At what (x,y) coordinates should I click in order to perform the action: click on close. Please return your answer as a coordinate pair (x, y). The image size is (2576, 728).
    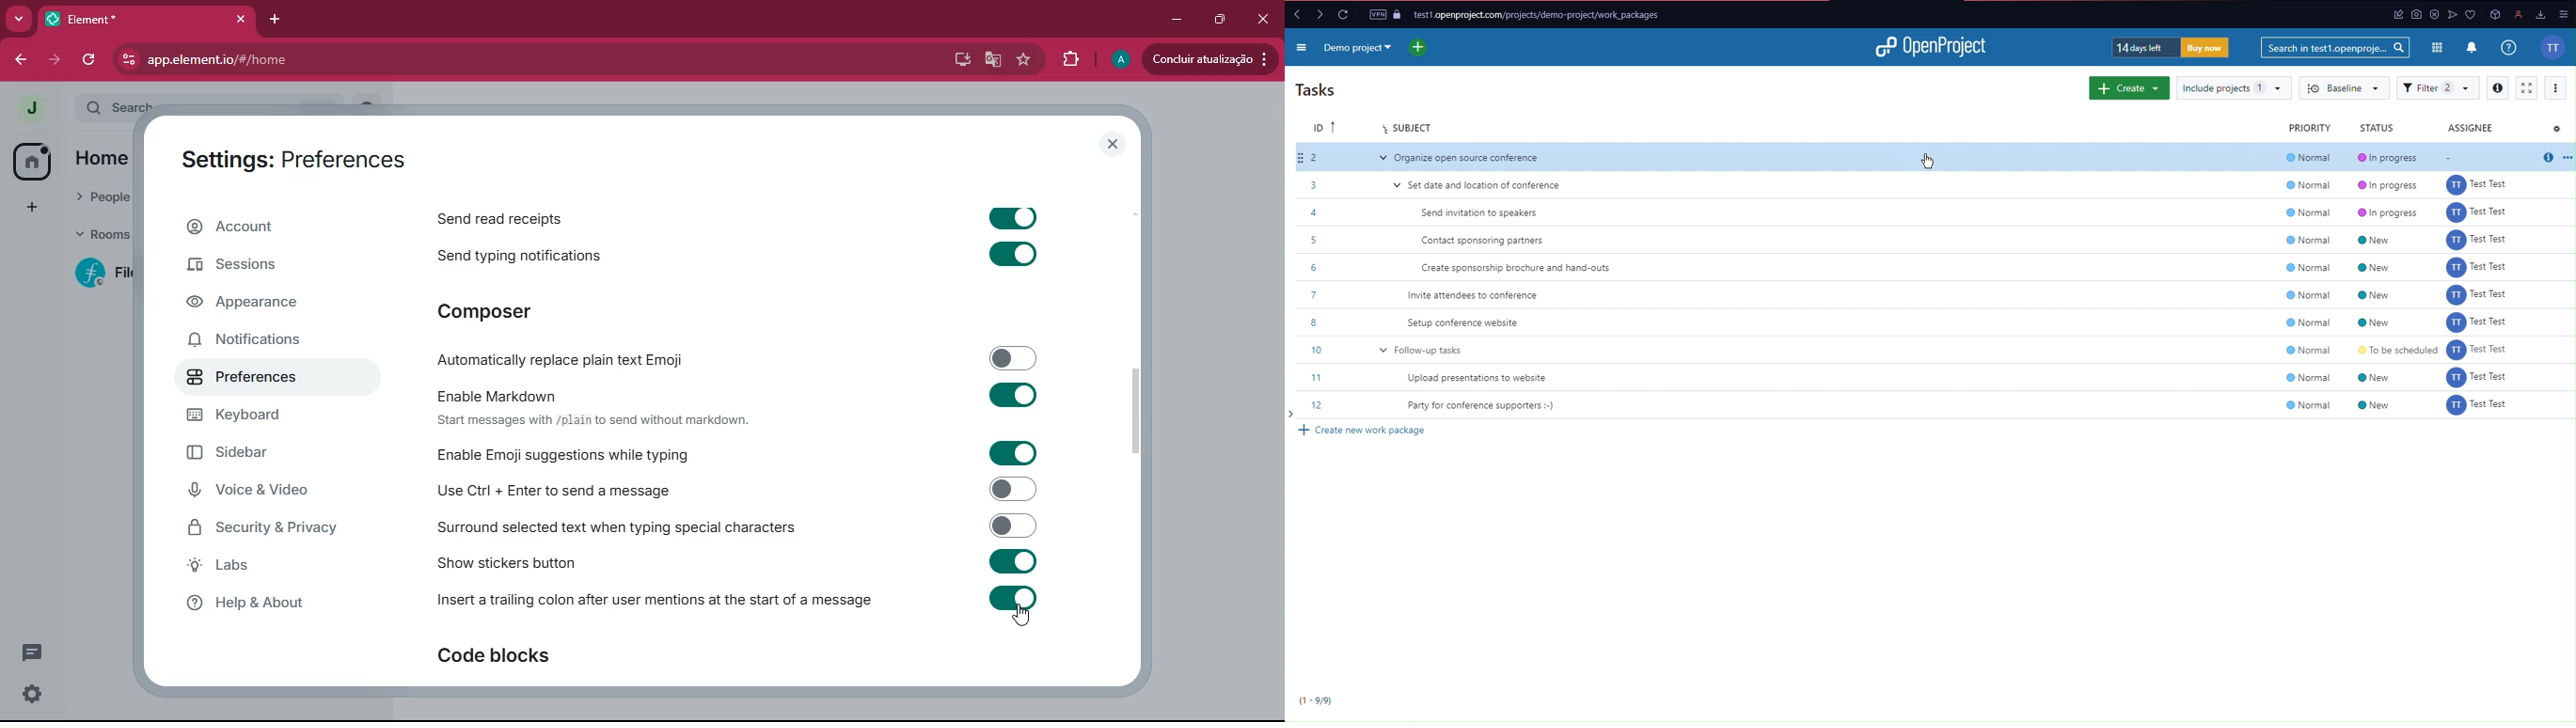
    Looking at the image, I should click on (1114, 144).